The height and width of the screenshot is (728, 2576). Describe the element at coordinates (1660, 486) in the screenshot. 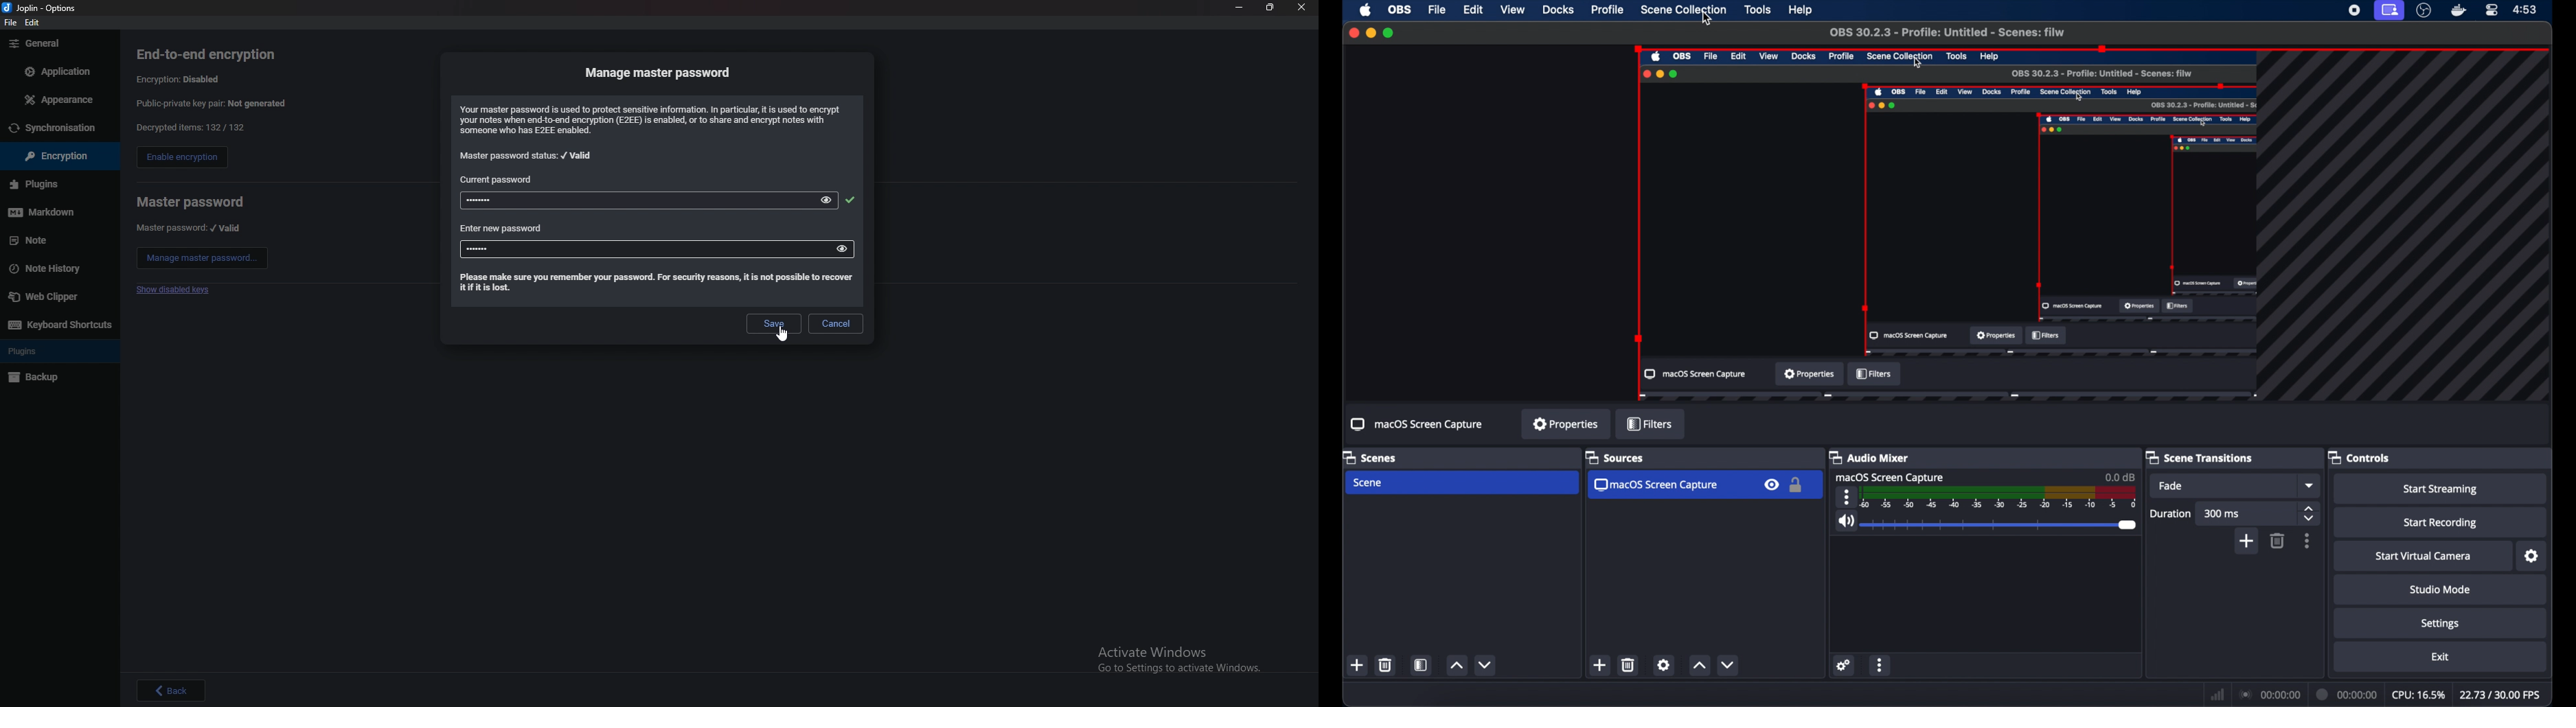

I see `macos screen capture` at that location.